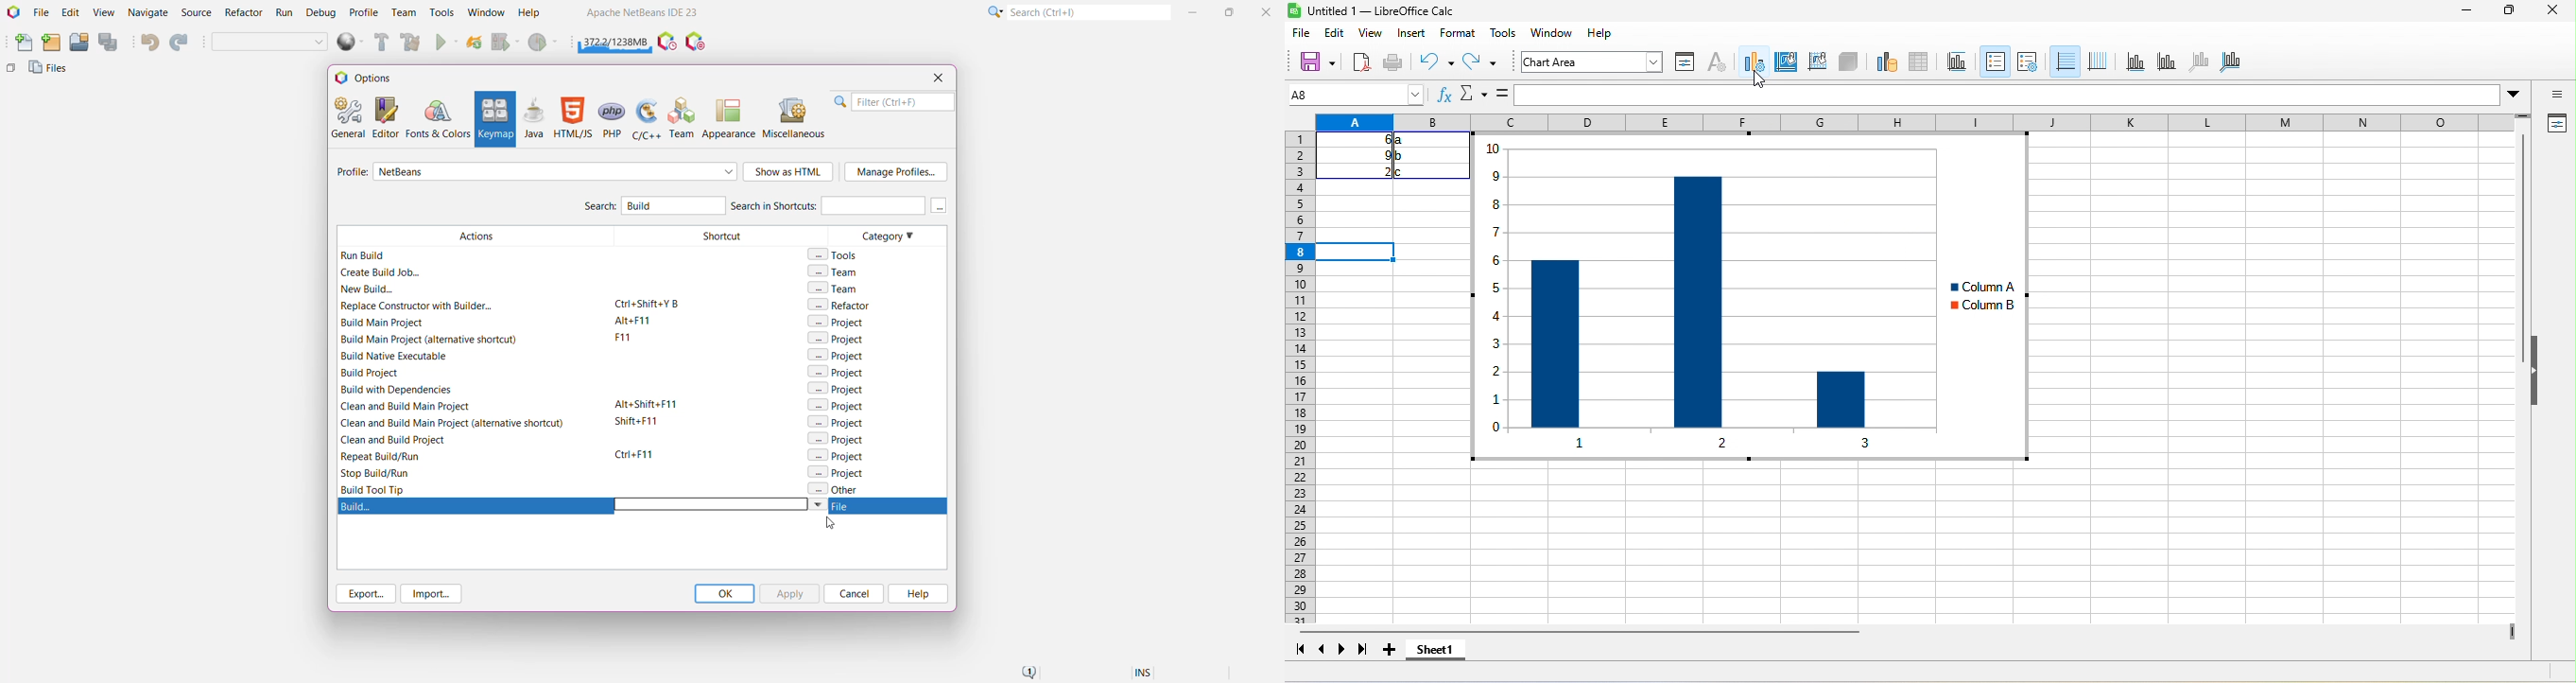 The height and width of the screenshot is (700, 2576). I want to click on sheet 1, so click(1436, 648).